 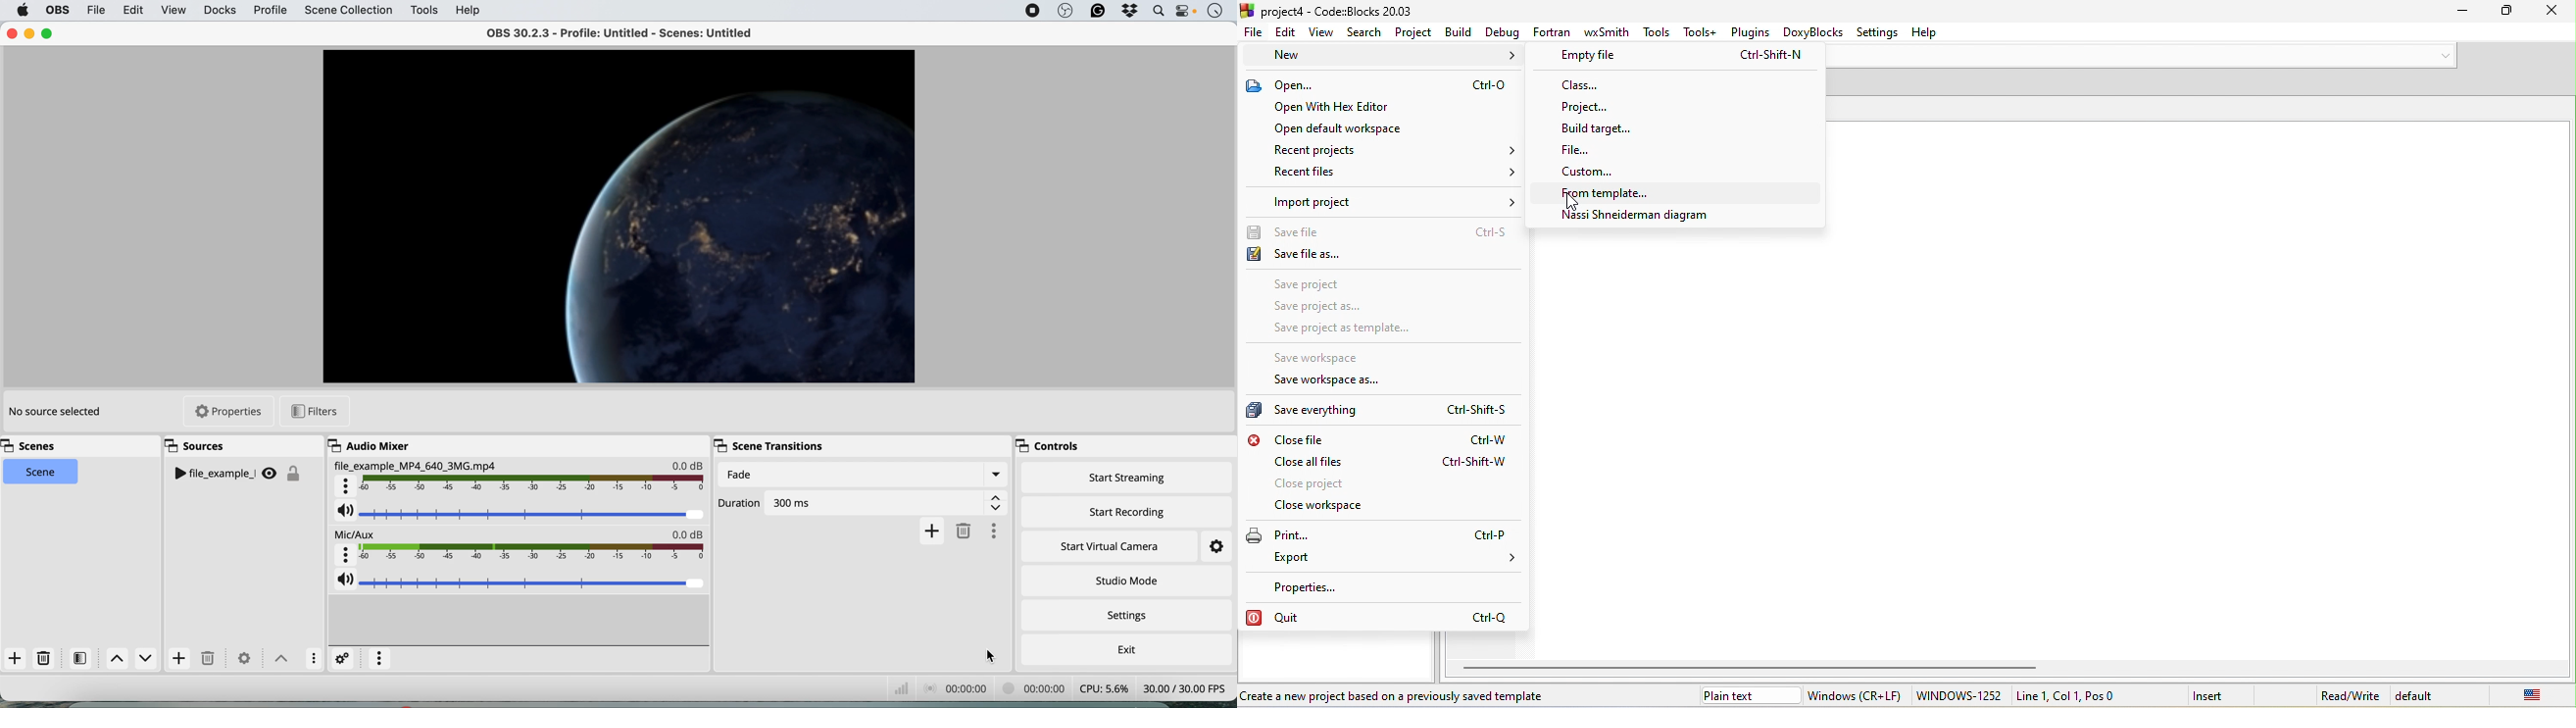 What do you see at coordinates (520, 547) in the screenshot?
I see `mic aux audio` at bounding box center [520, 547].